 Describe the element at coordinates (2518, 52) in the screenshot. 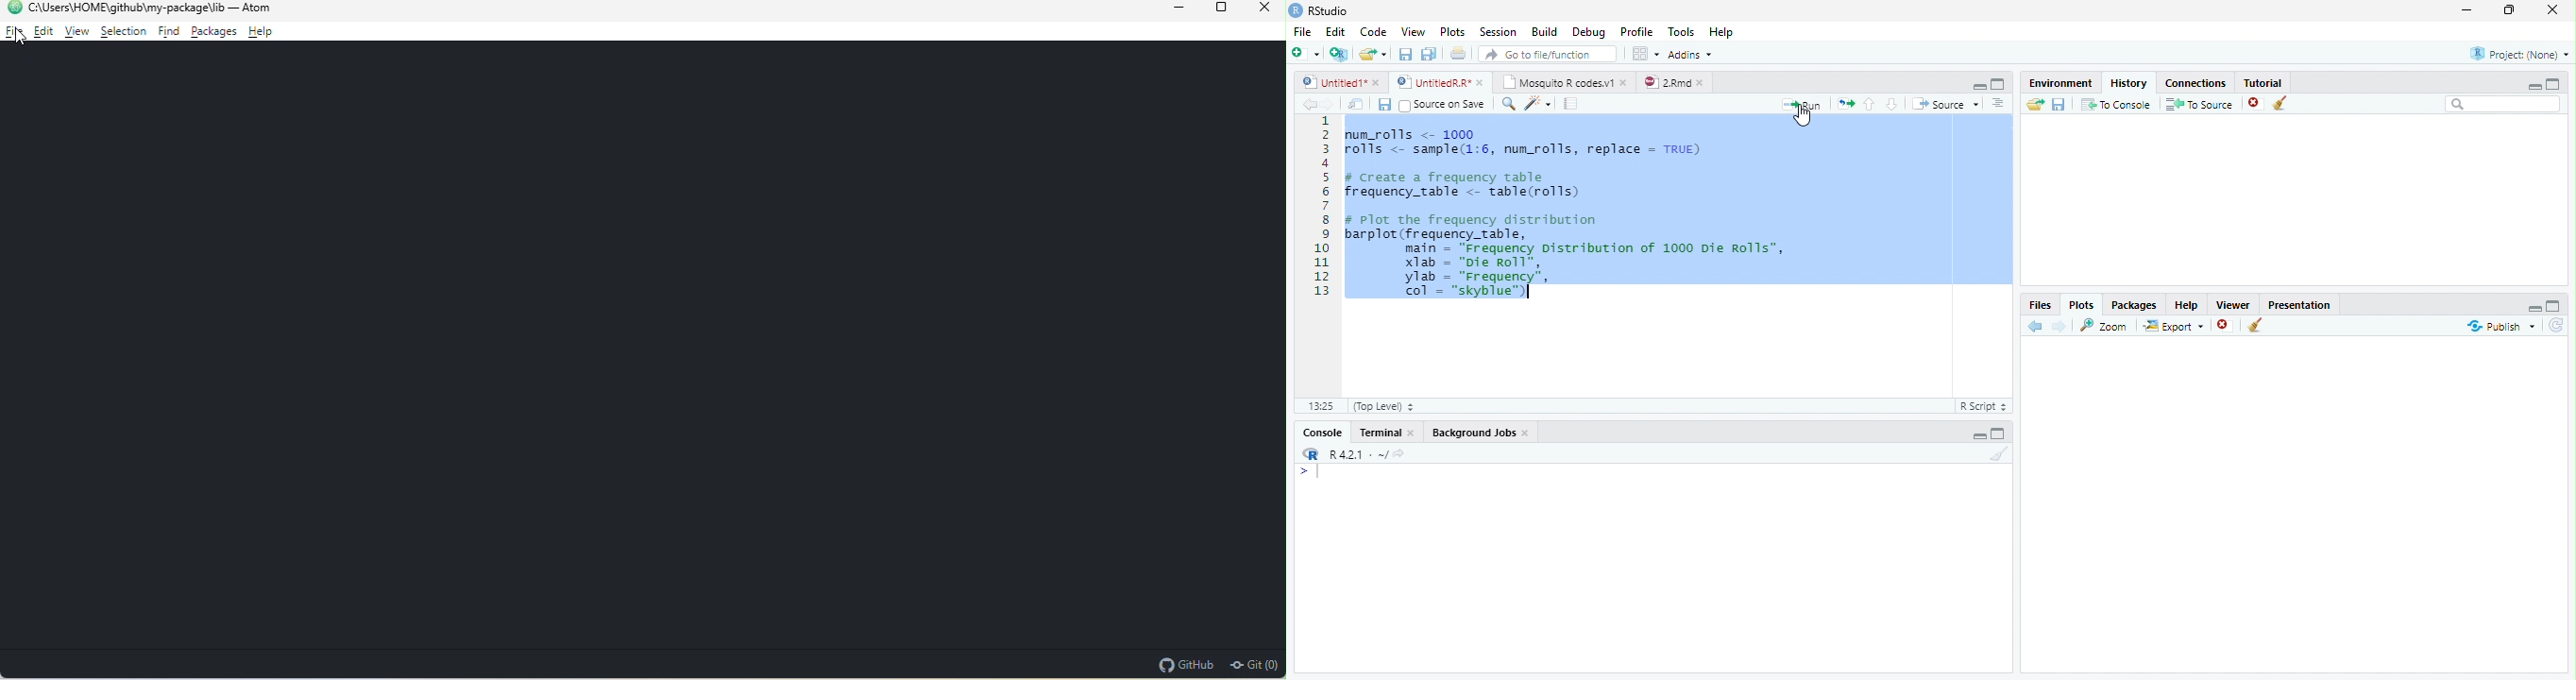

I see `Project: (None)` at that location.